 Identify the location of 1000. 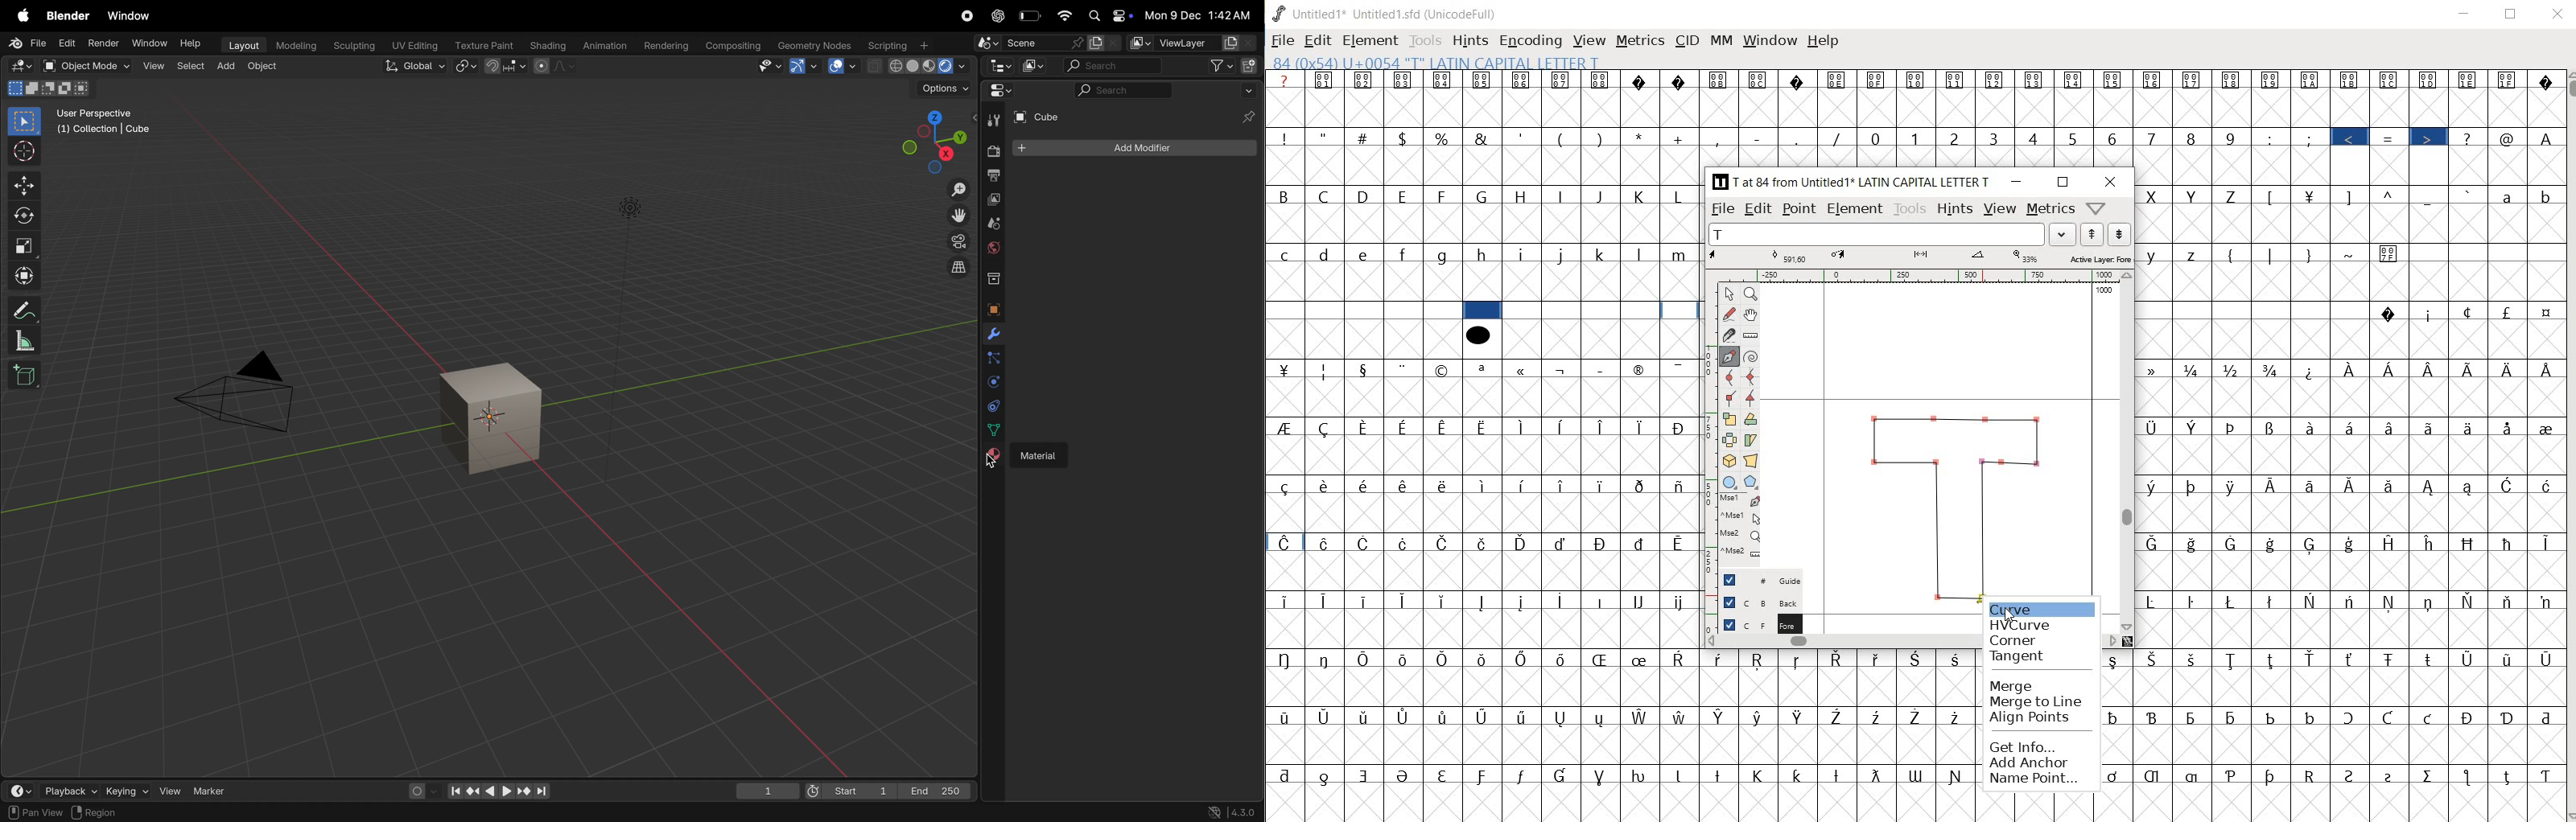
(2104, 290).